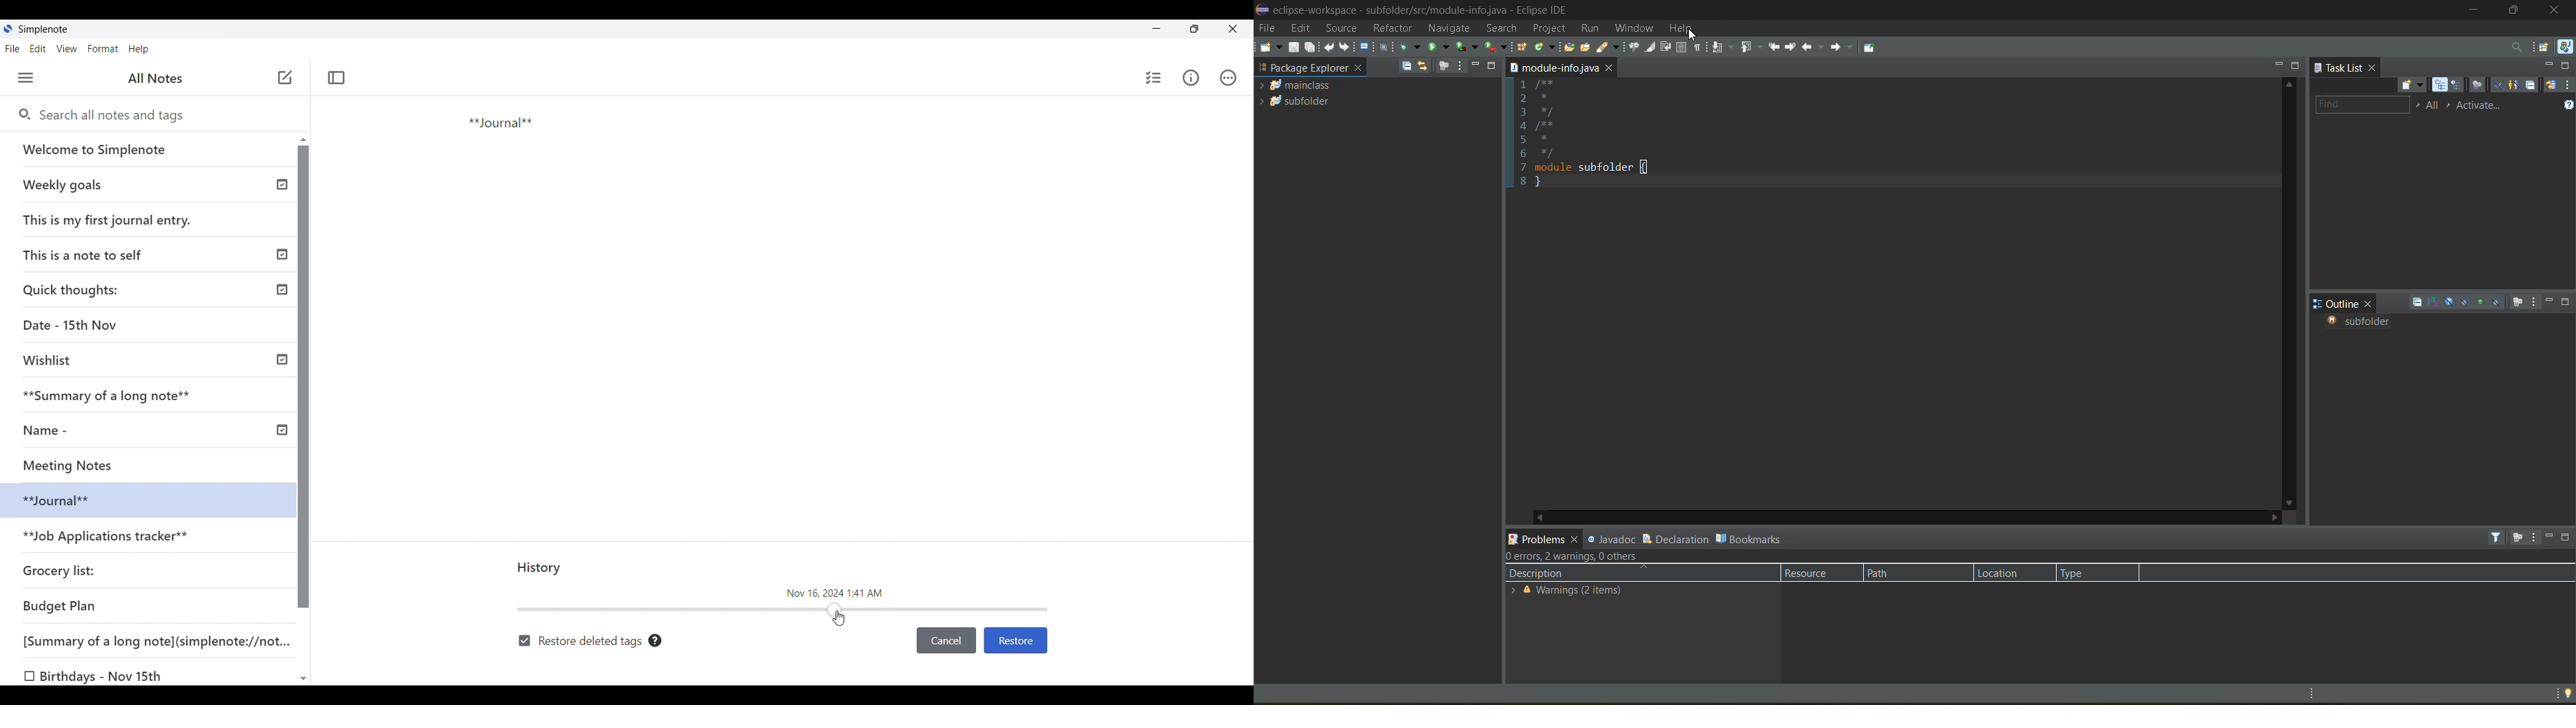 The image size is (2576, 728). I want to click on Toggle to restore deleted tags, so click(580, 642).